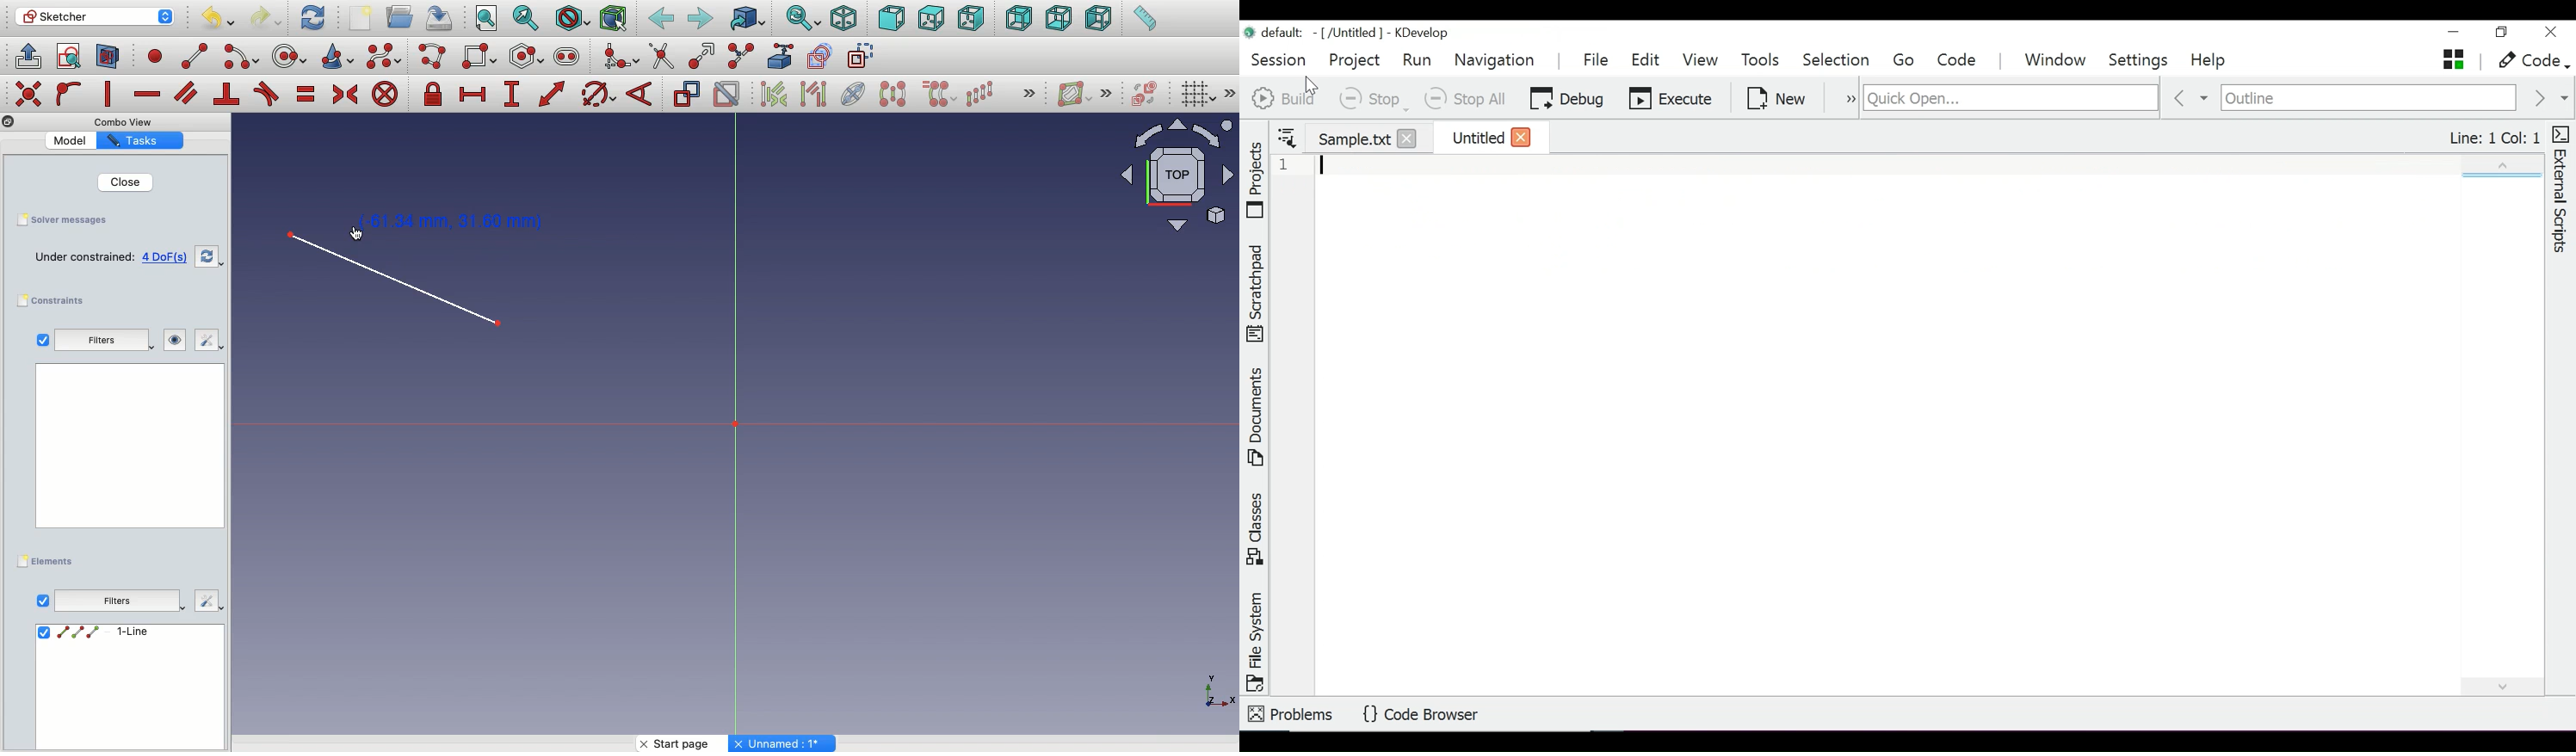 The width and height of the screenshot is (2576, 756). Describe the element at coordinates (1520, 137) in the screenshot. I see `Close` at that location.